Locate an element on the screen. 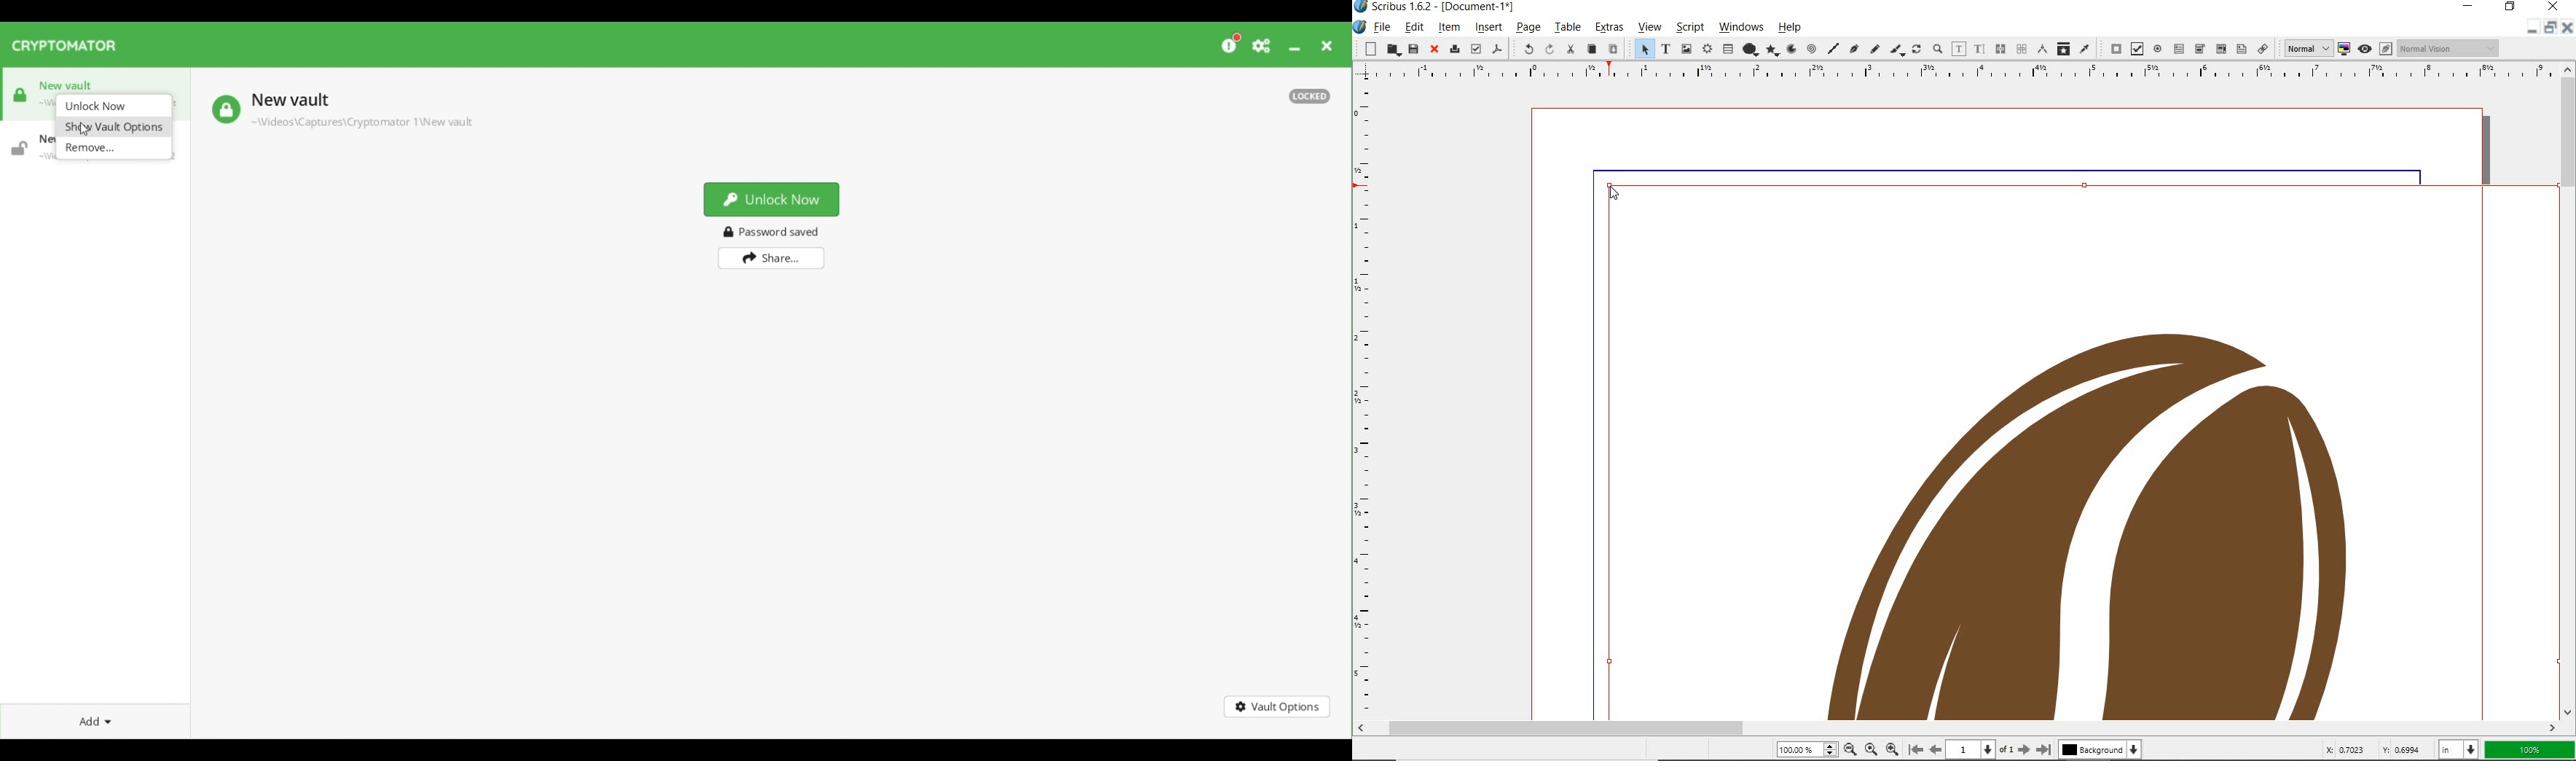 The height and width of the screenshot is (784, 2576). Location of selected vault is located at coordinates (361, 122).